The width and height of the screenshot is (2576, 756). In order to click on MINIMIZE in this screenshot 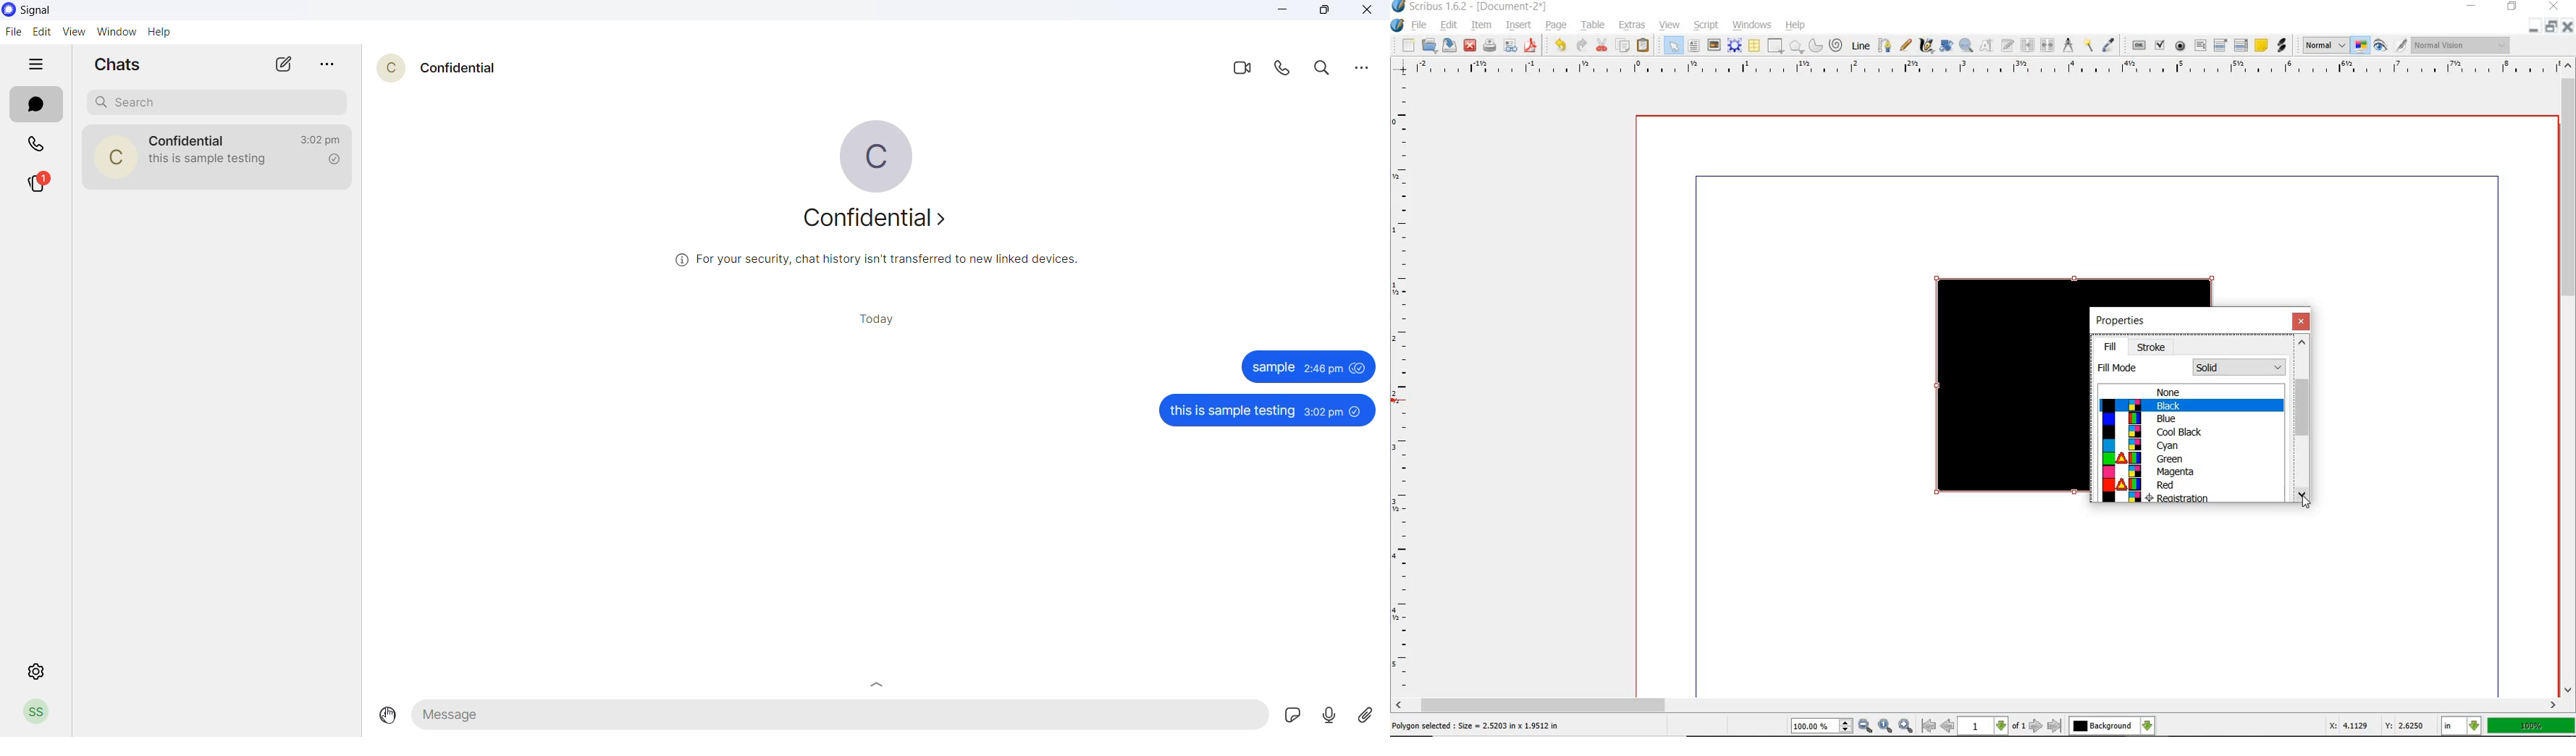, I will do `click(2532, 30)`.